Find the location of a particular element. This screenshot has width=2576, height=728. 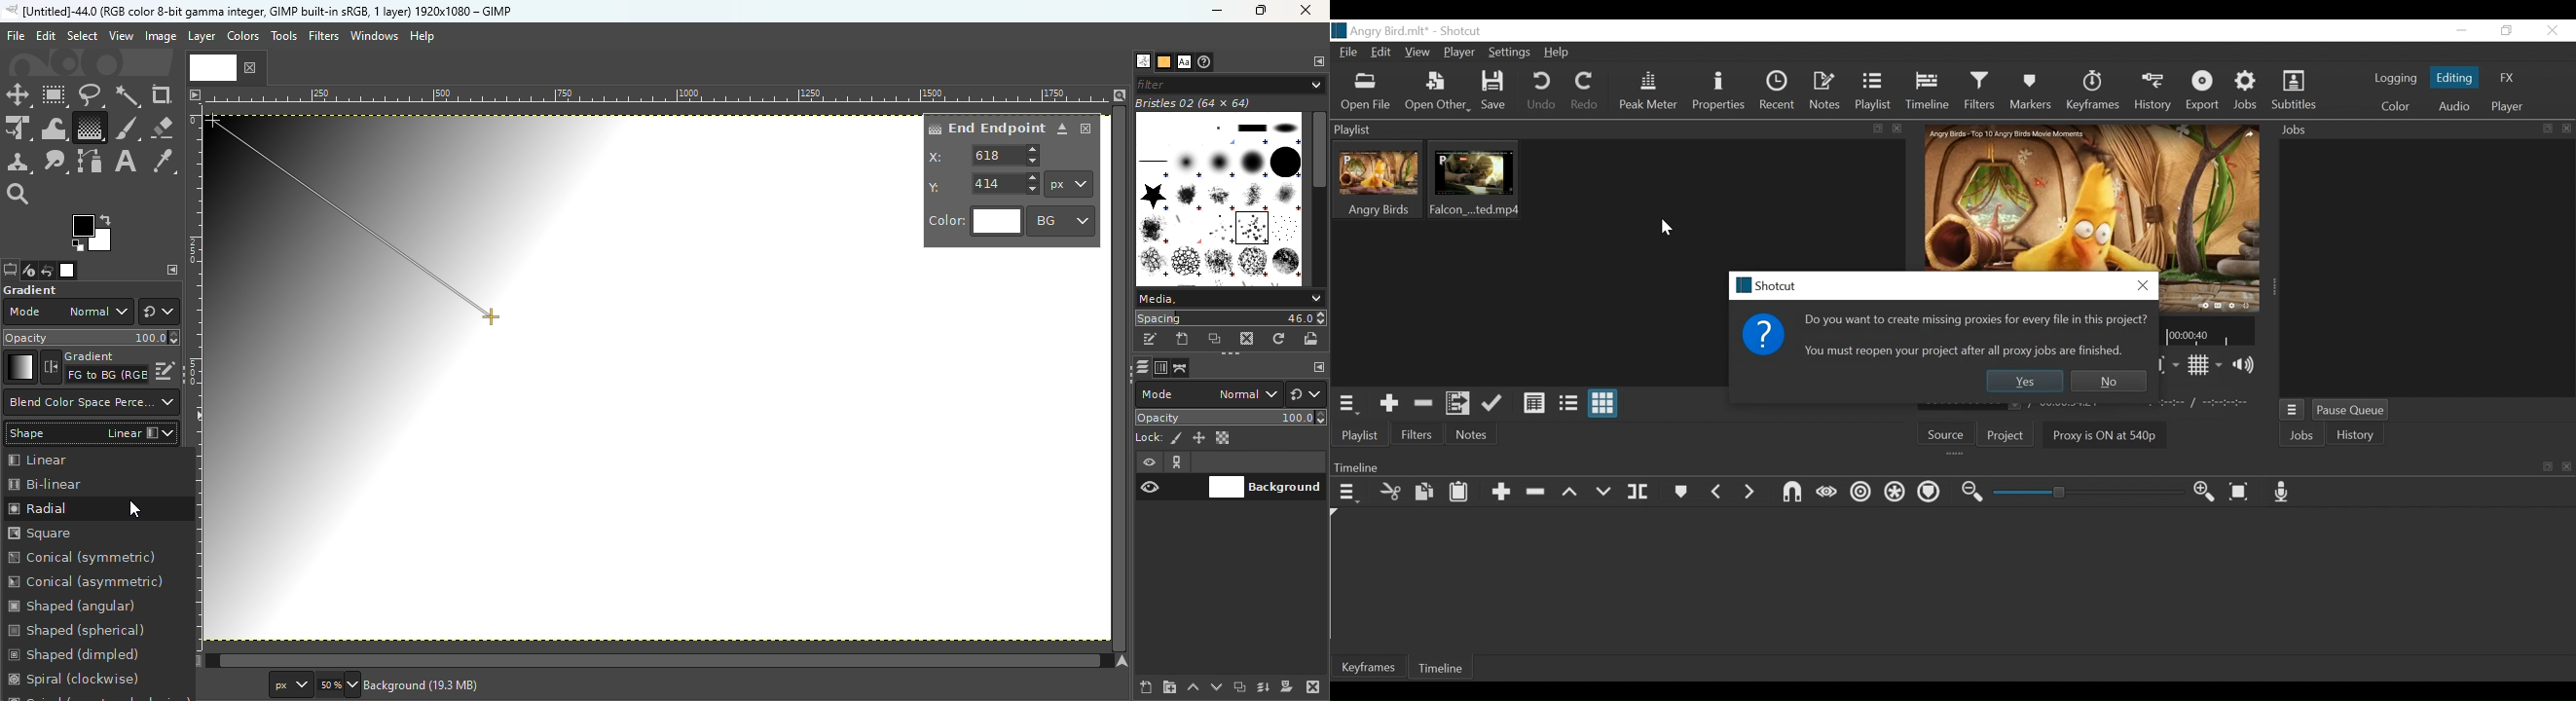

Yes is located at coordinates (2025, 381).